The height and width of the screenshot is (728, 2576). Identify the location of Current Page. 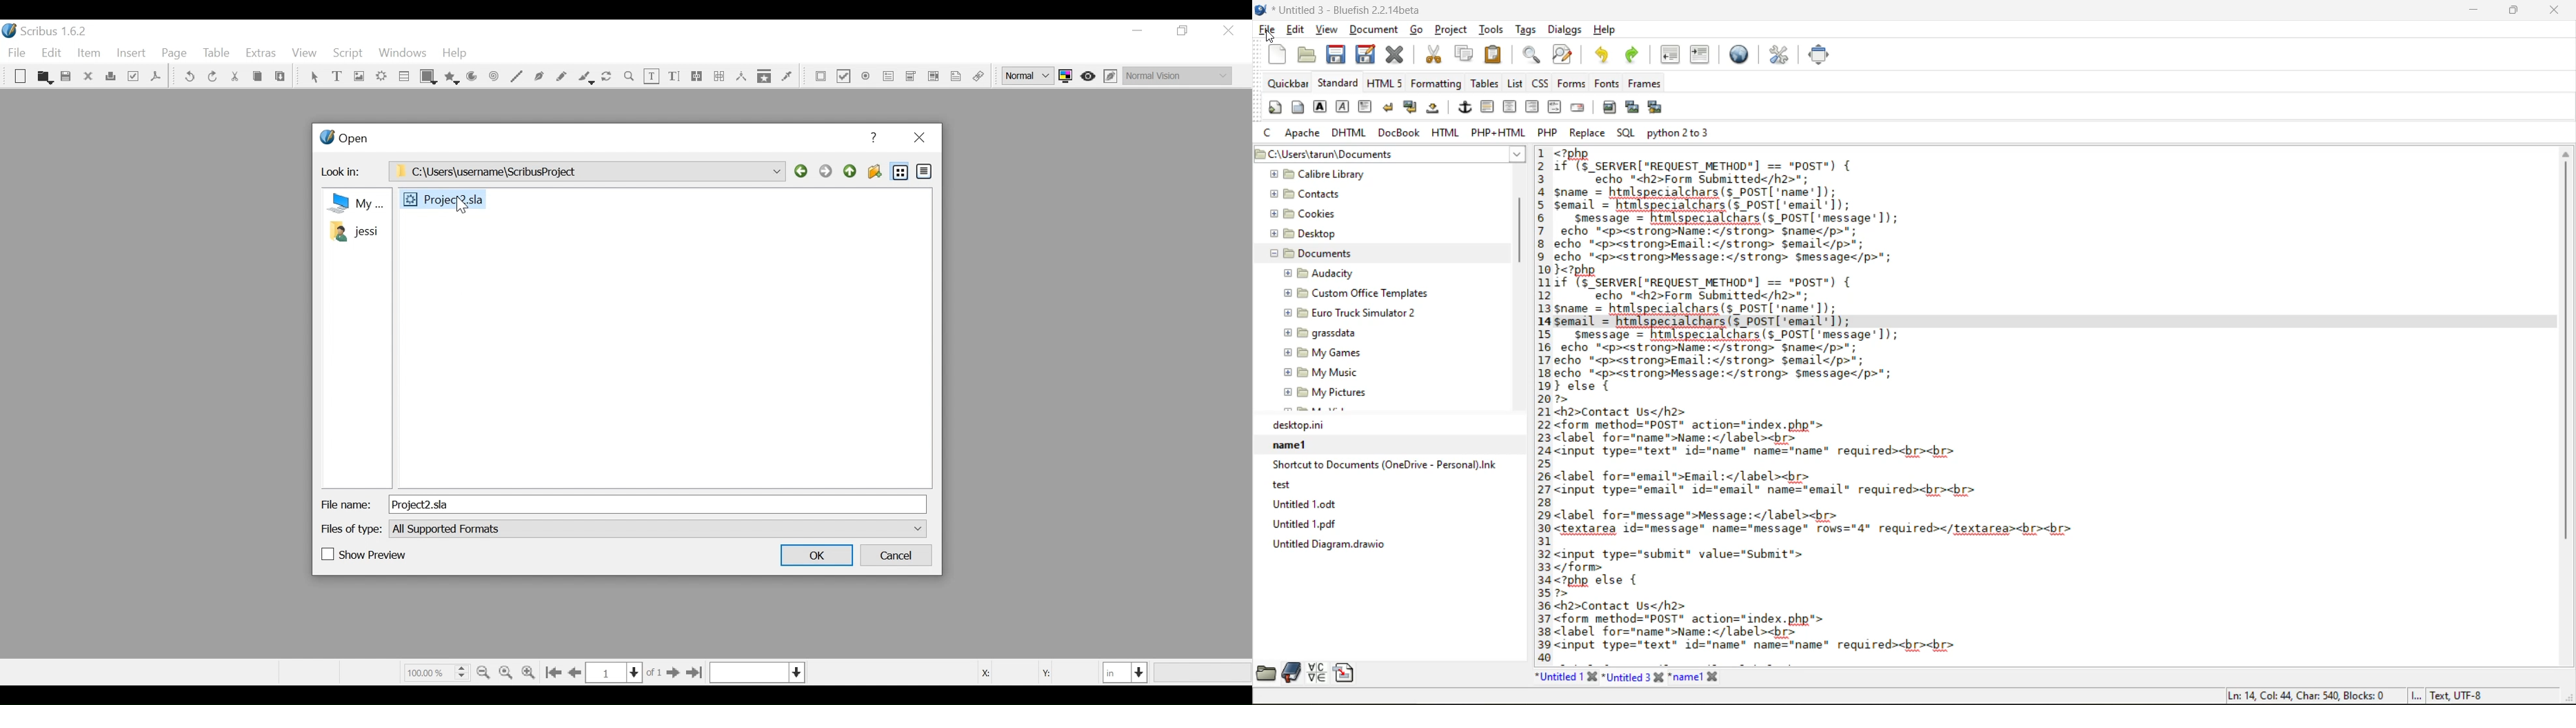
(614, 672).